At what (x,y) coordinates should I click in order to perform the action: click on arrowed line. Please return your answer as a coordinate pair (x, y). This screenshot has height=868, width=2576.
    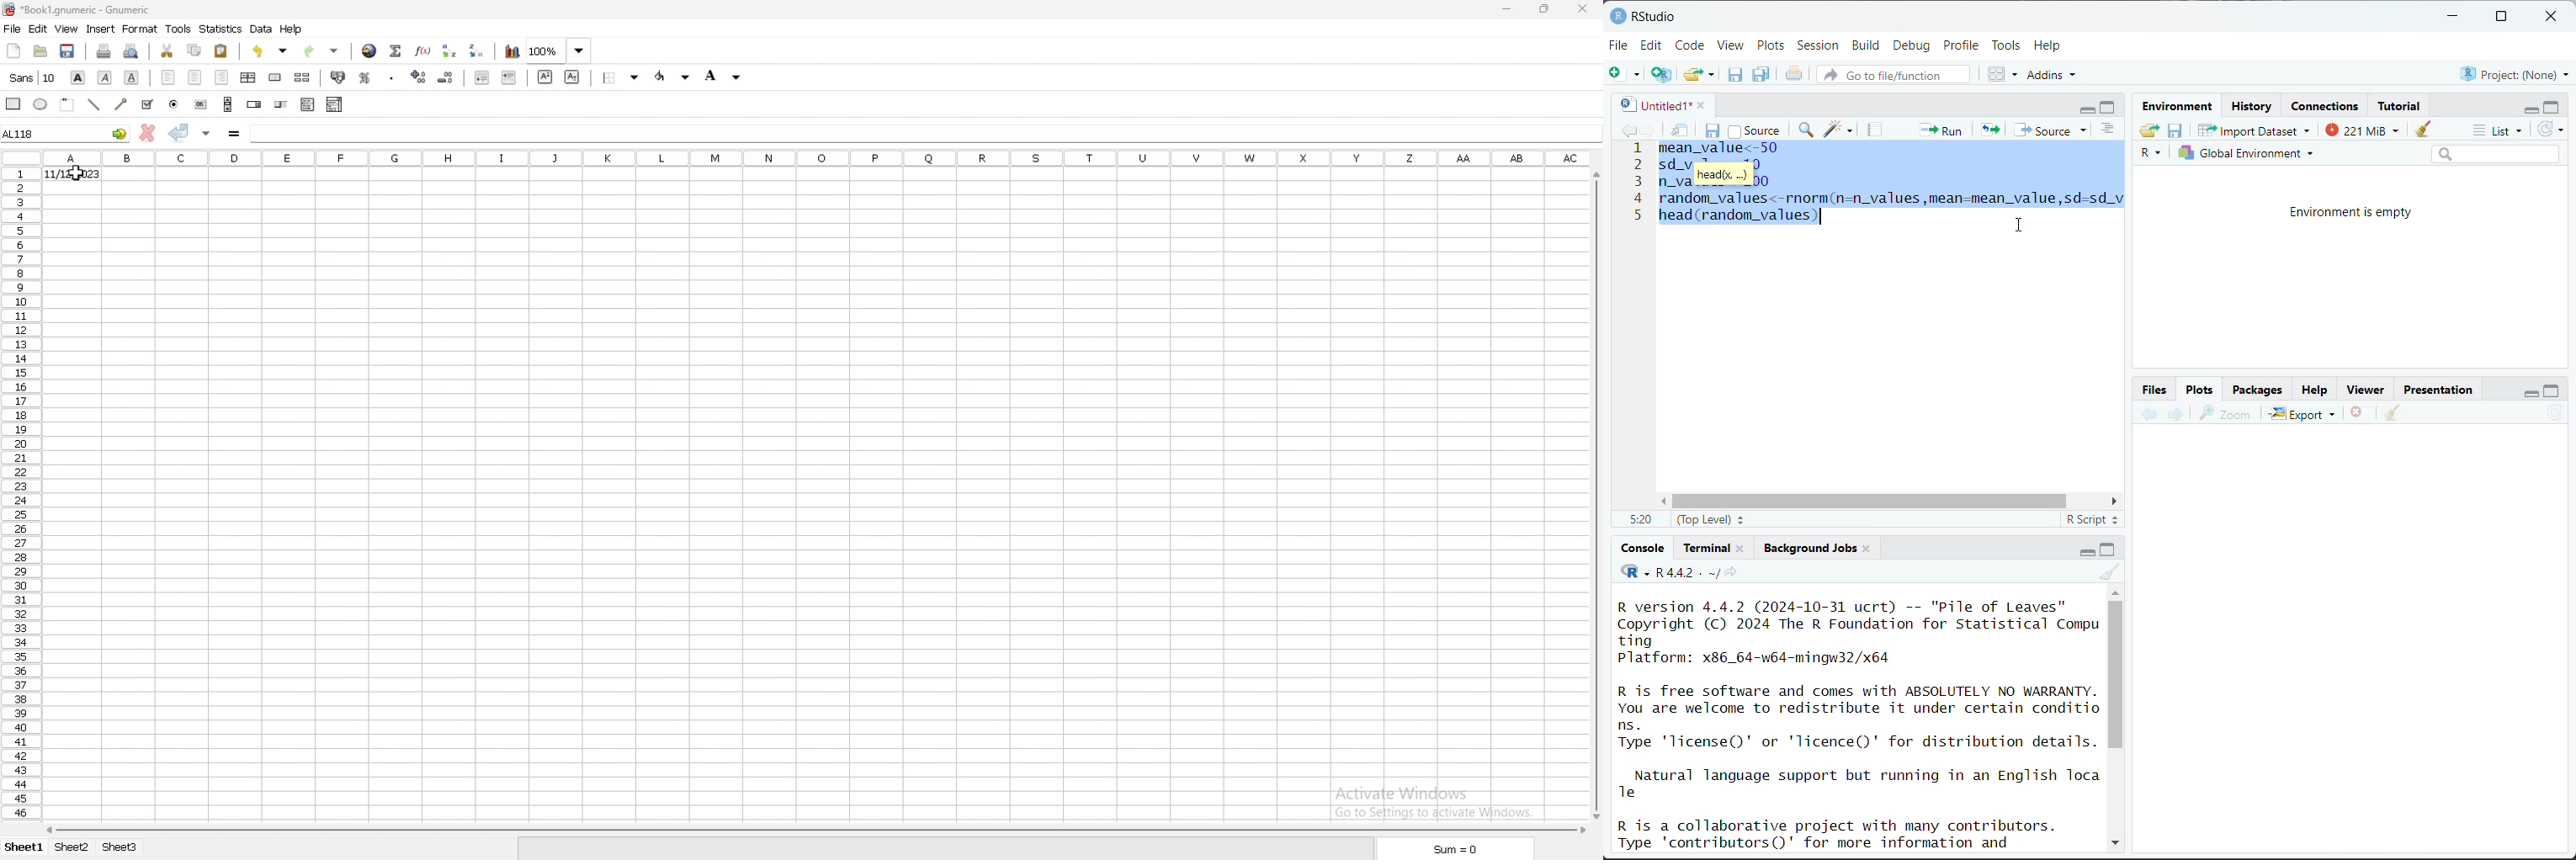
    Looking at the image, I should click on (123, 104).